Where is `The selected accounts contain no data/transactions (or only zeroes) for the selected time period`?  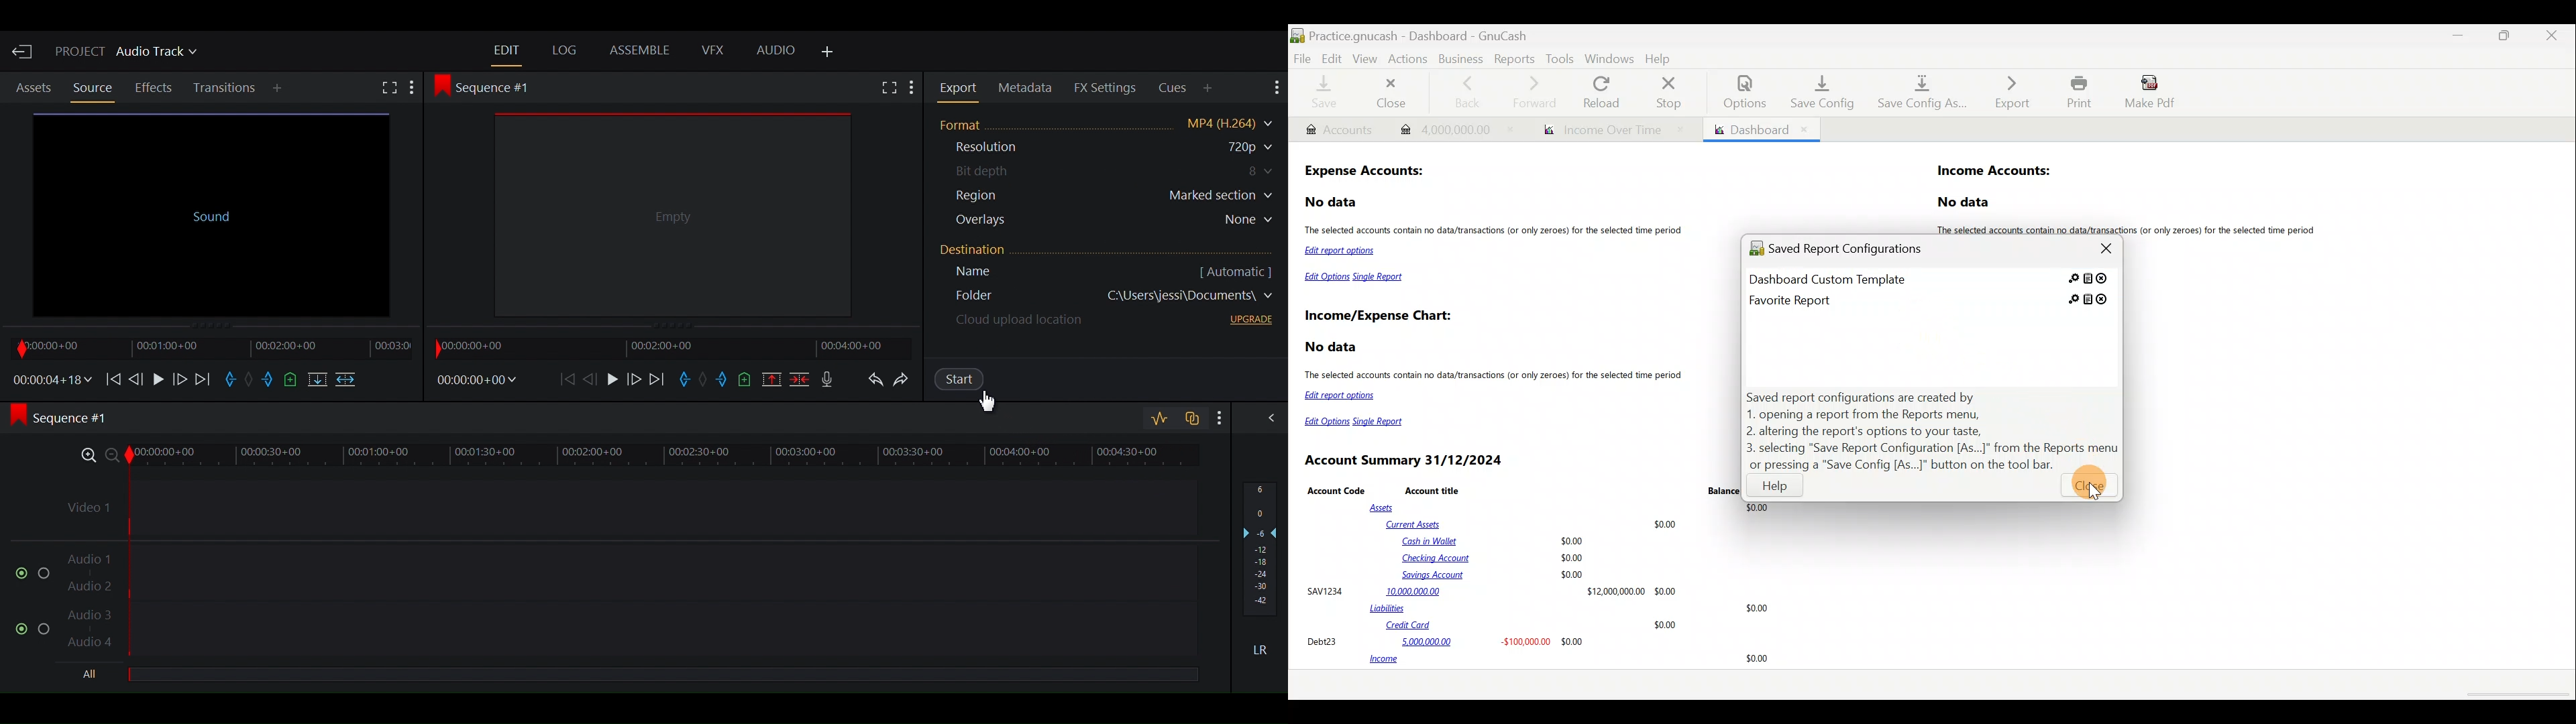
The selected accounts contain no data/transactions (or only zeroes) for the selected time period is located at coordinates (1495, 377).